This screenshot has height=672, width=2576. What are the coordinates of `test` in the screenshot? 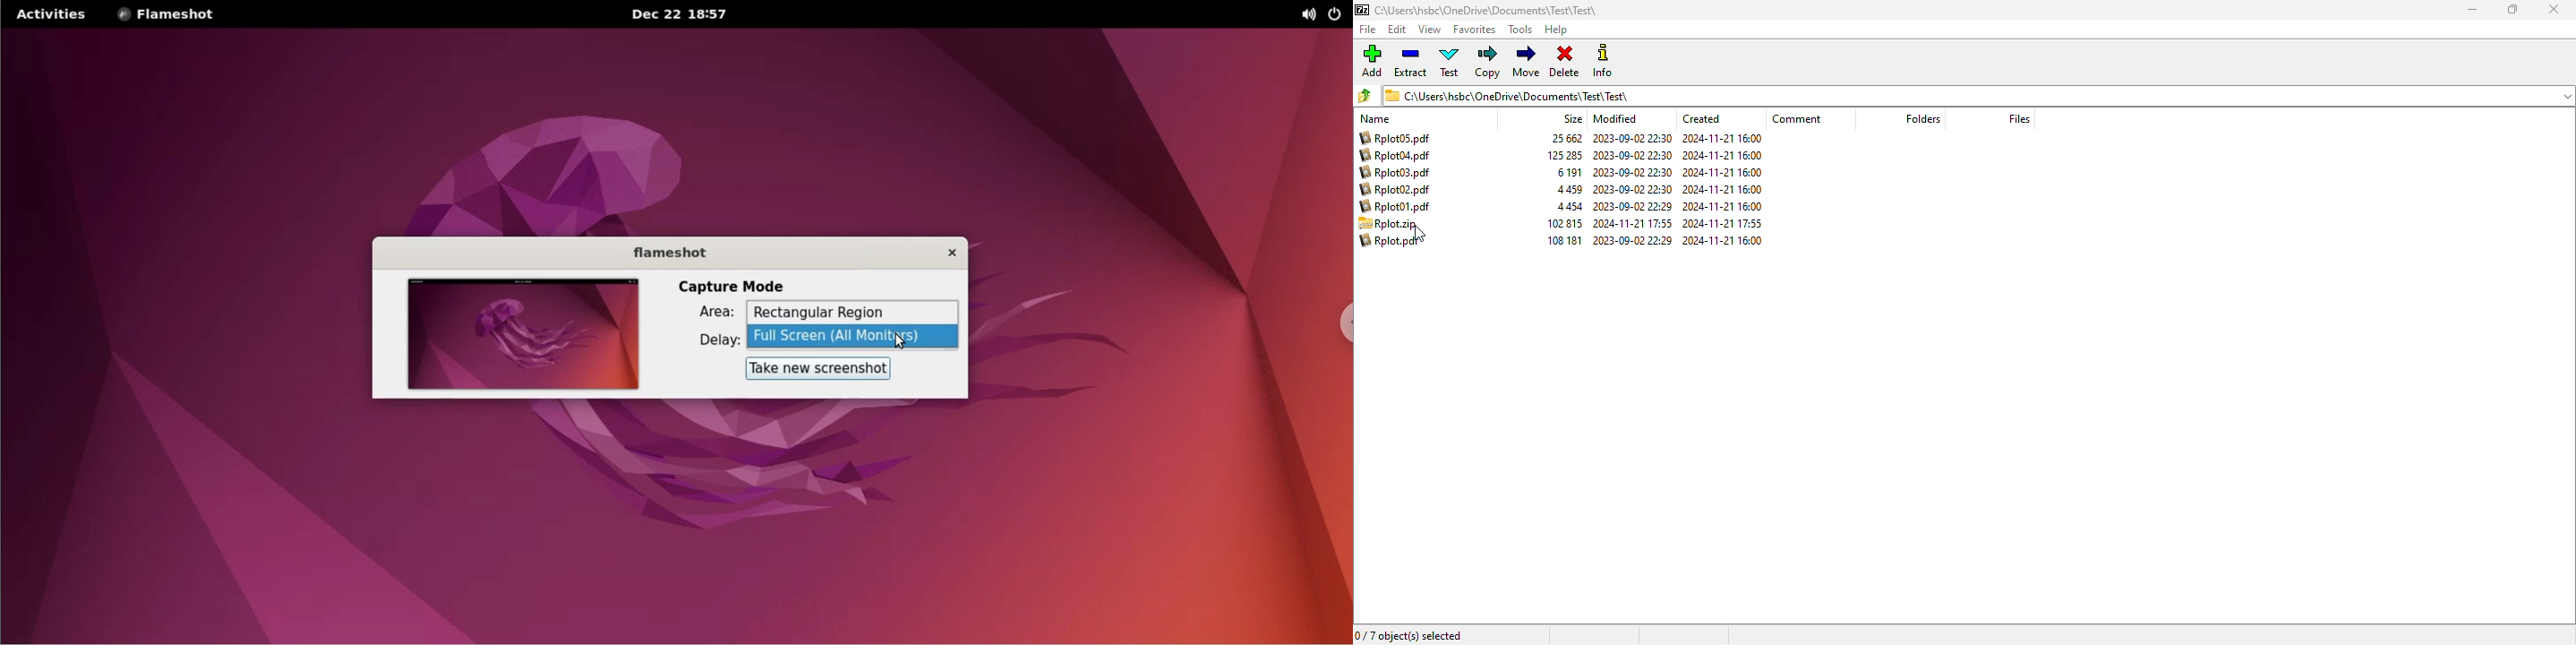 It's located at (1450, 61).